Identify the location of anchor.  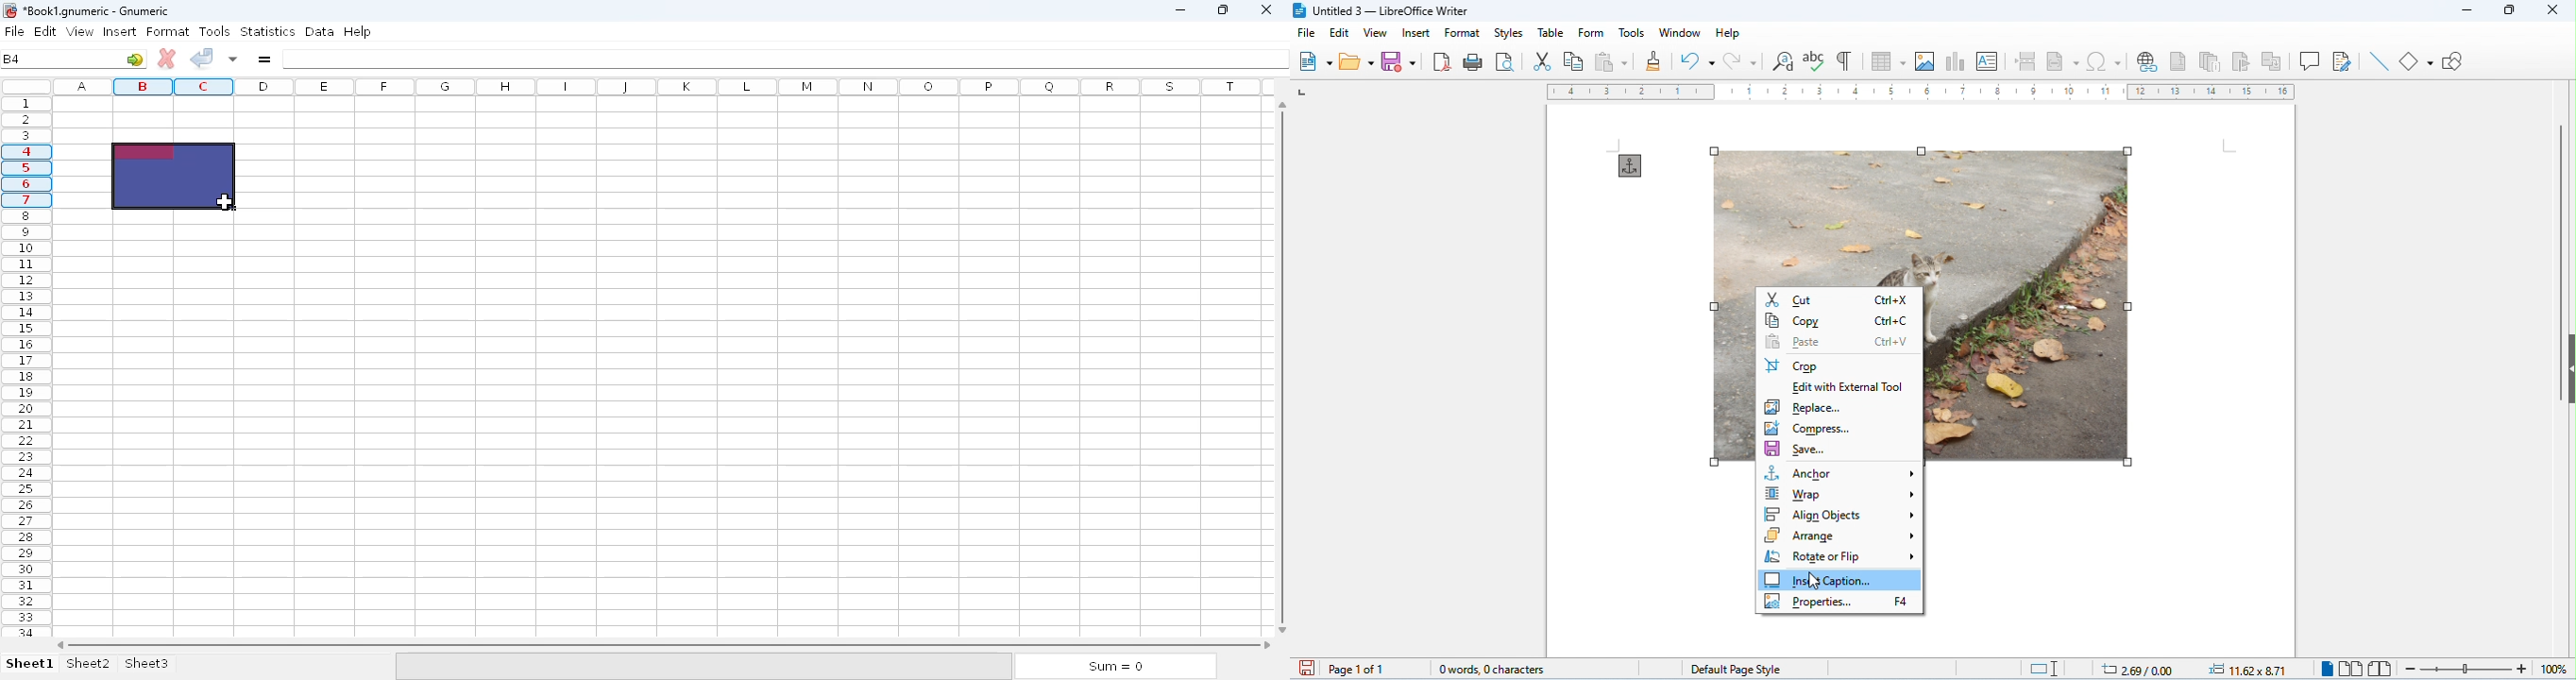
(1842, 474).